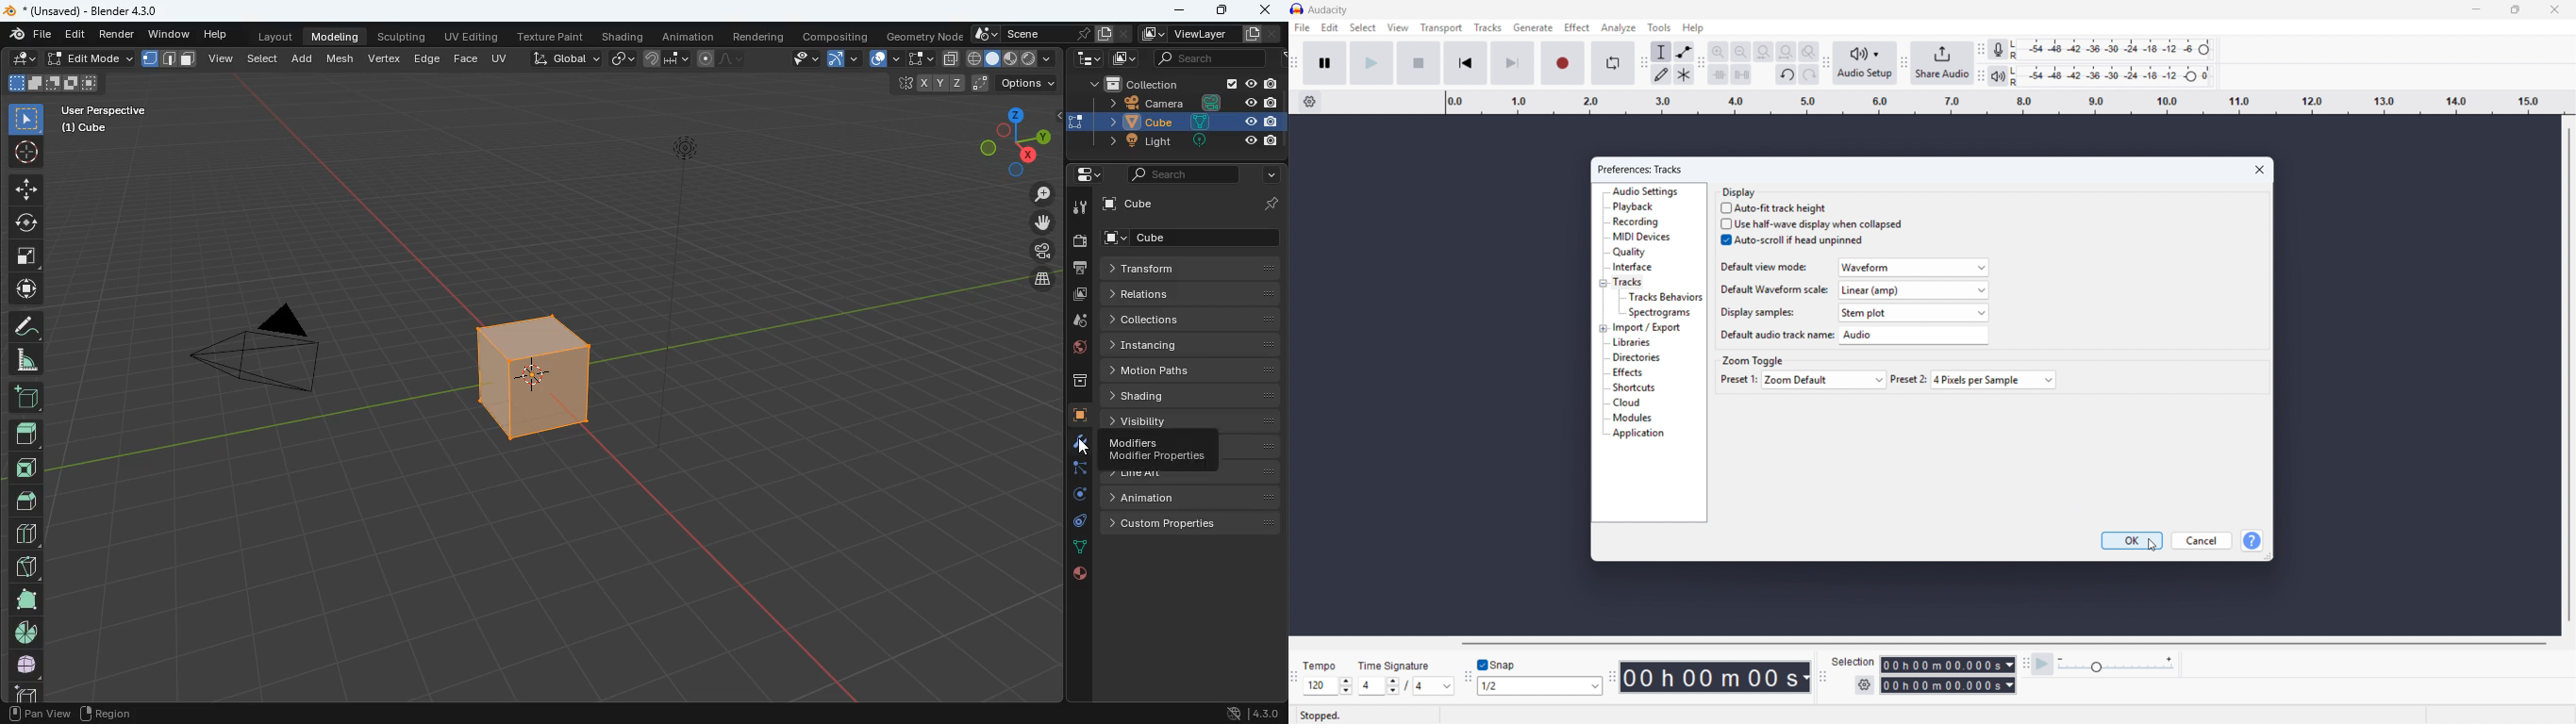 This screenshot has height=728, width=2576. What do you see at coordinates (558, 59) in the screenshot?
I see `global` at bounding box center [558, 59].